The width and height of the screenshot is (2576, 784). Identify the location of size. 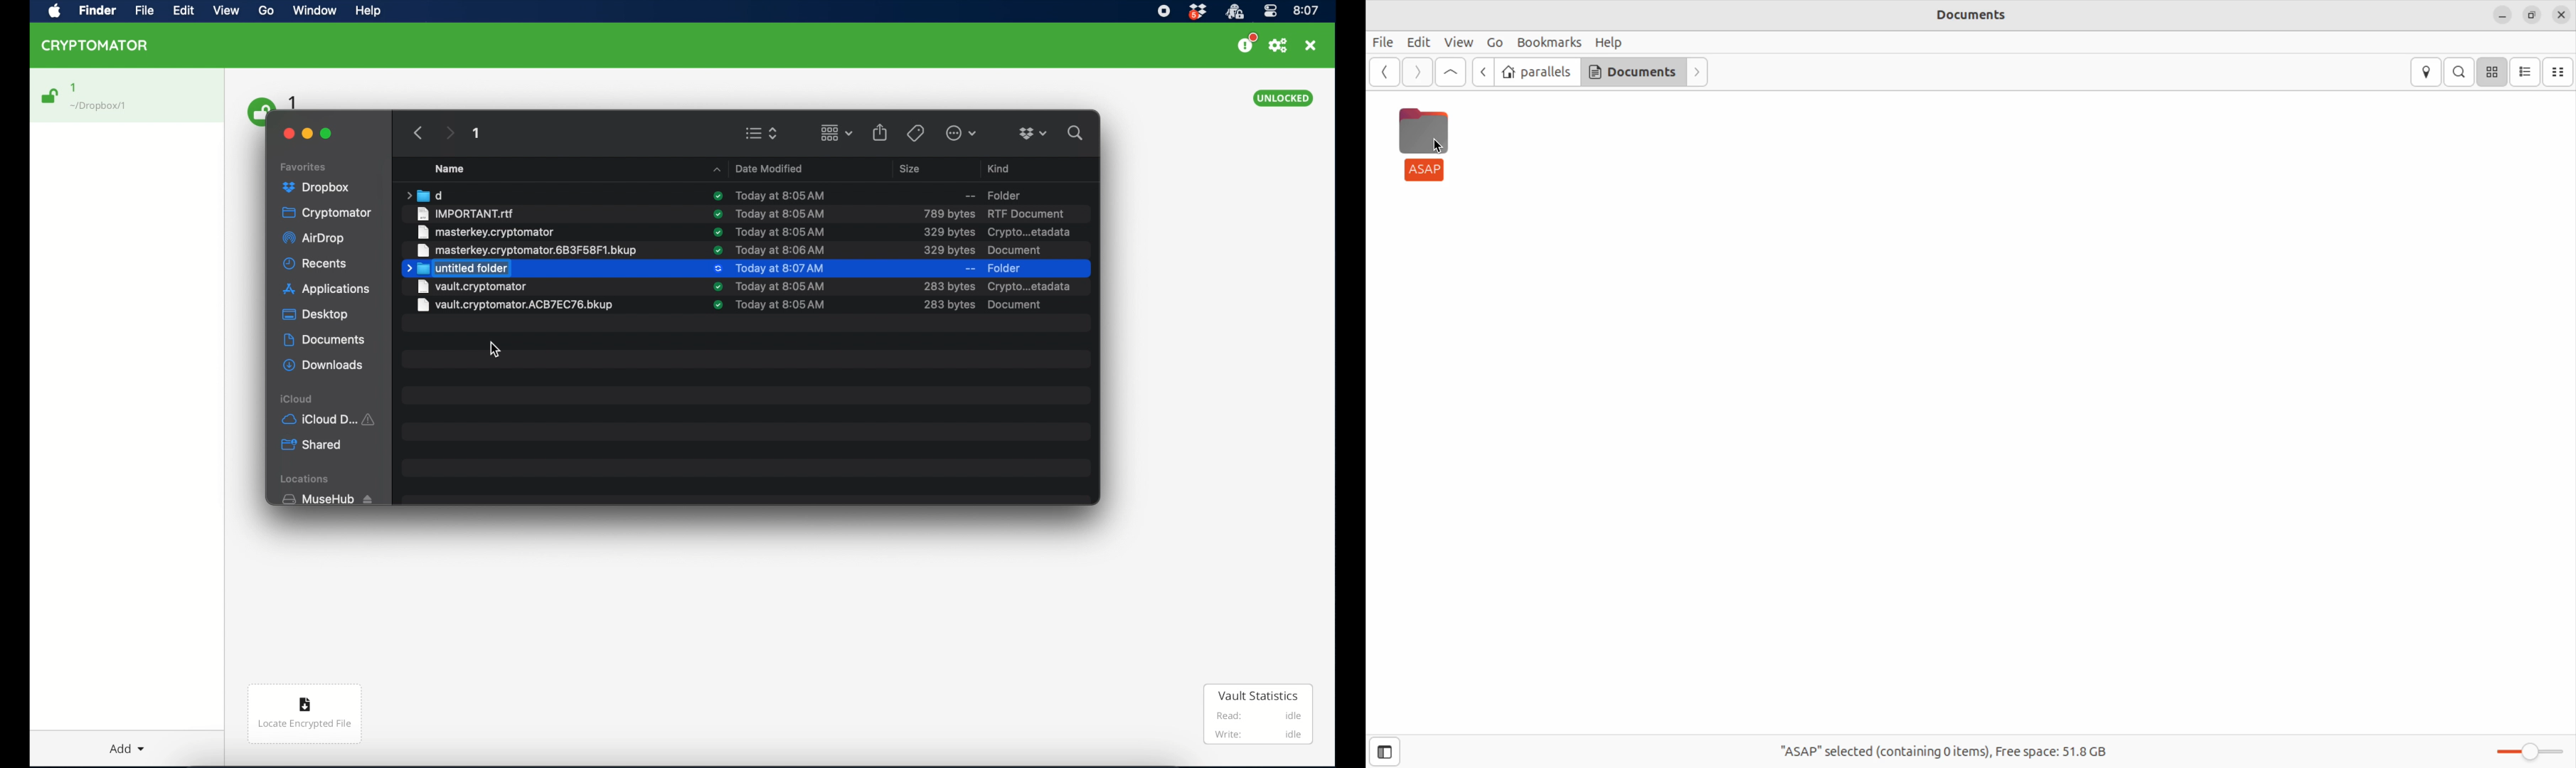
(948, 213).